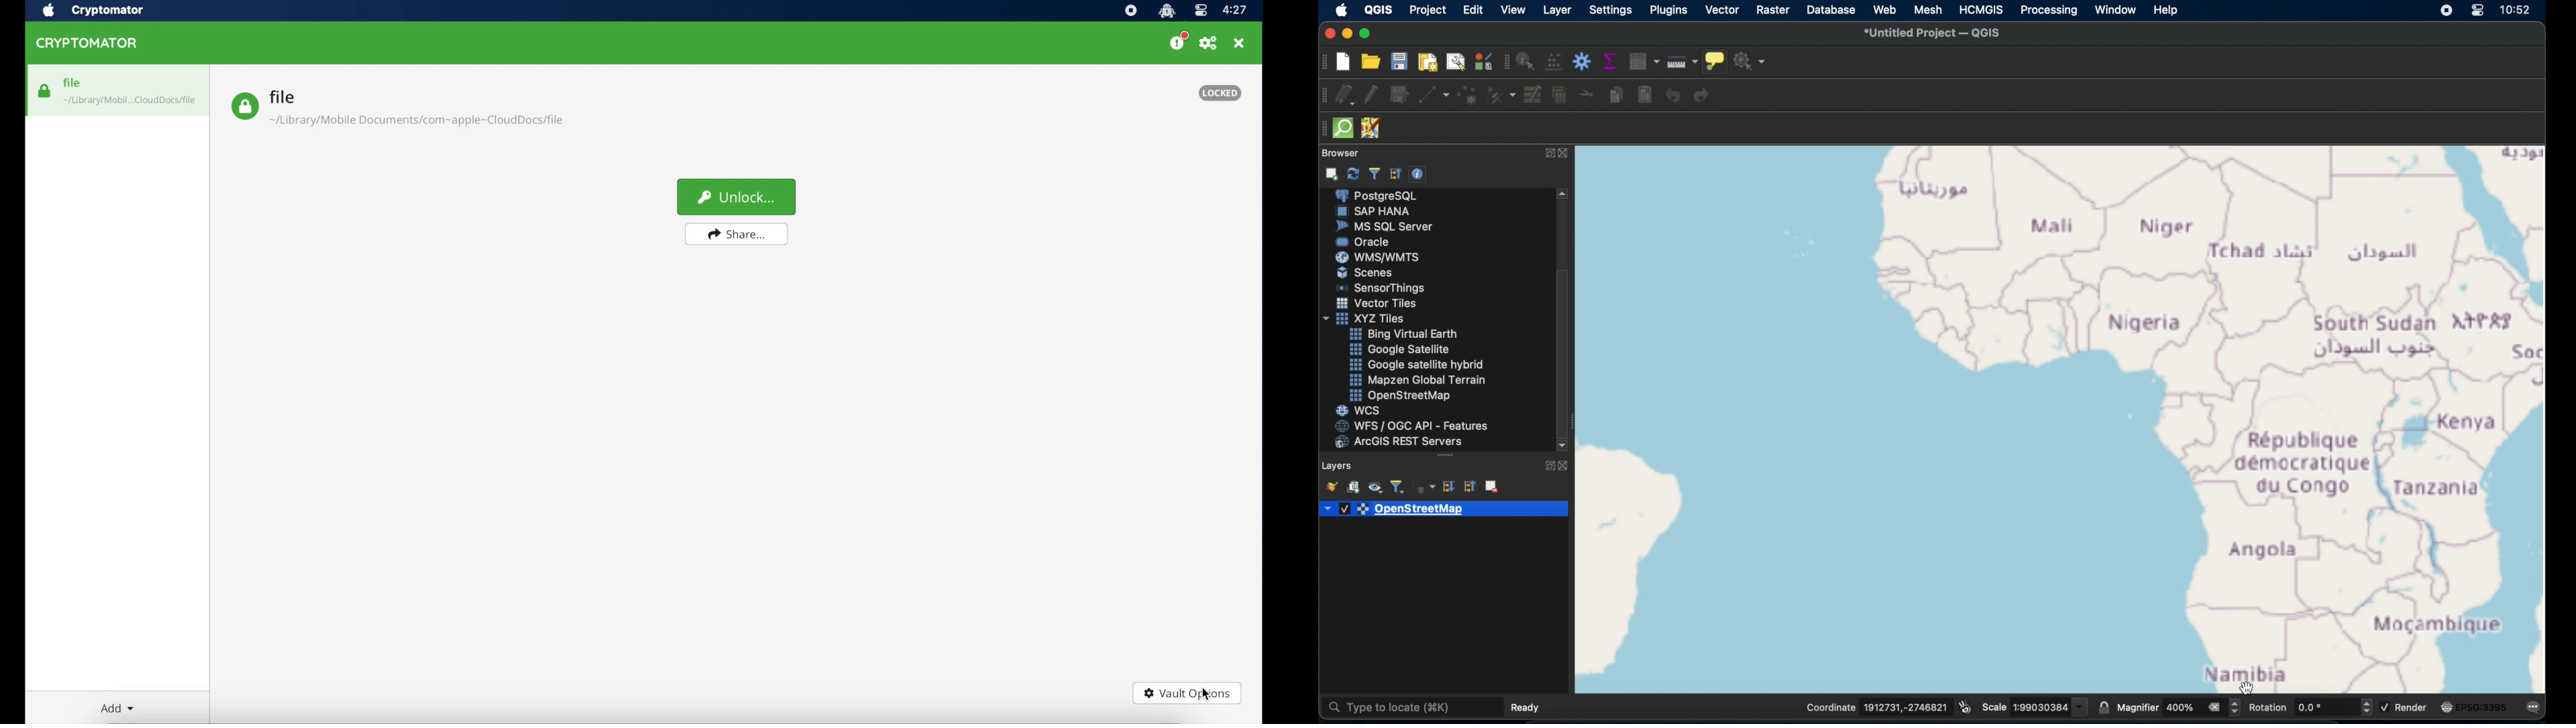  What do you see at coordinates (1322, 62) in the screenshot?
I see `project toolbar` at bounding box center [1322, 62].